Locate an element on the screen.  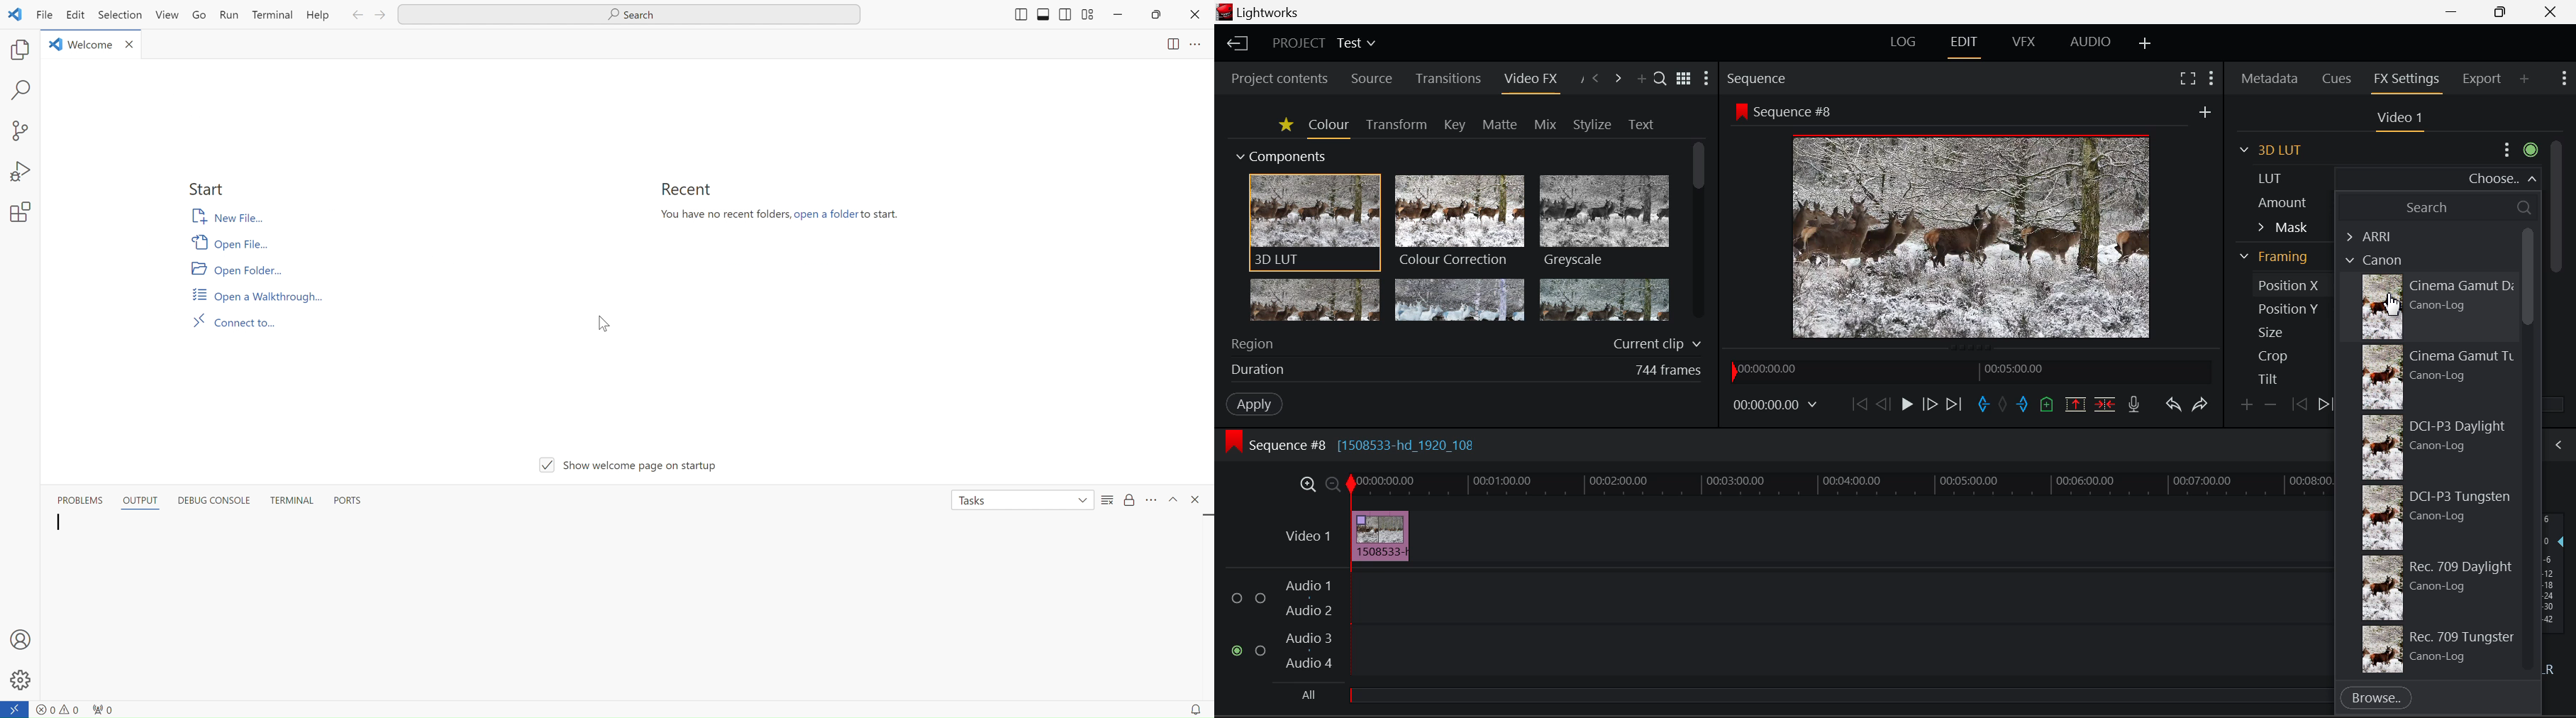
Settings is located at coordinates (2521, 149).